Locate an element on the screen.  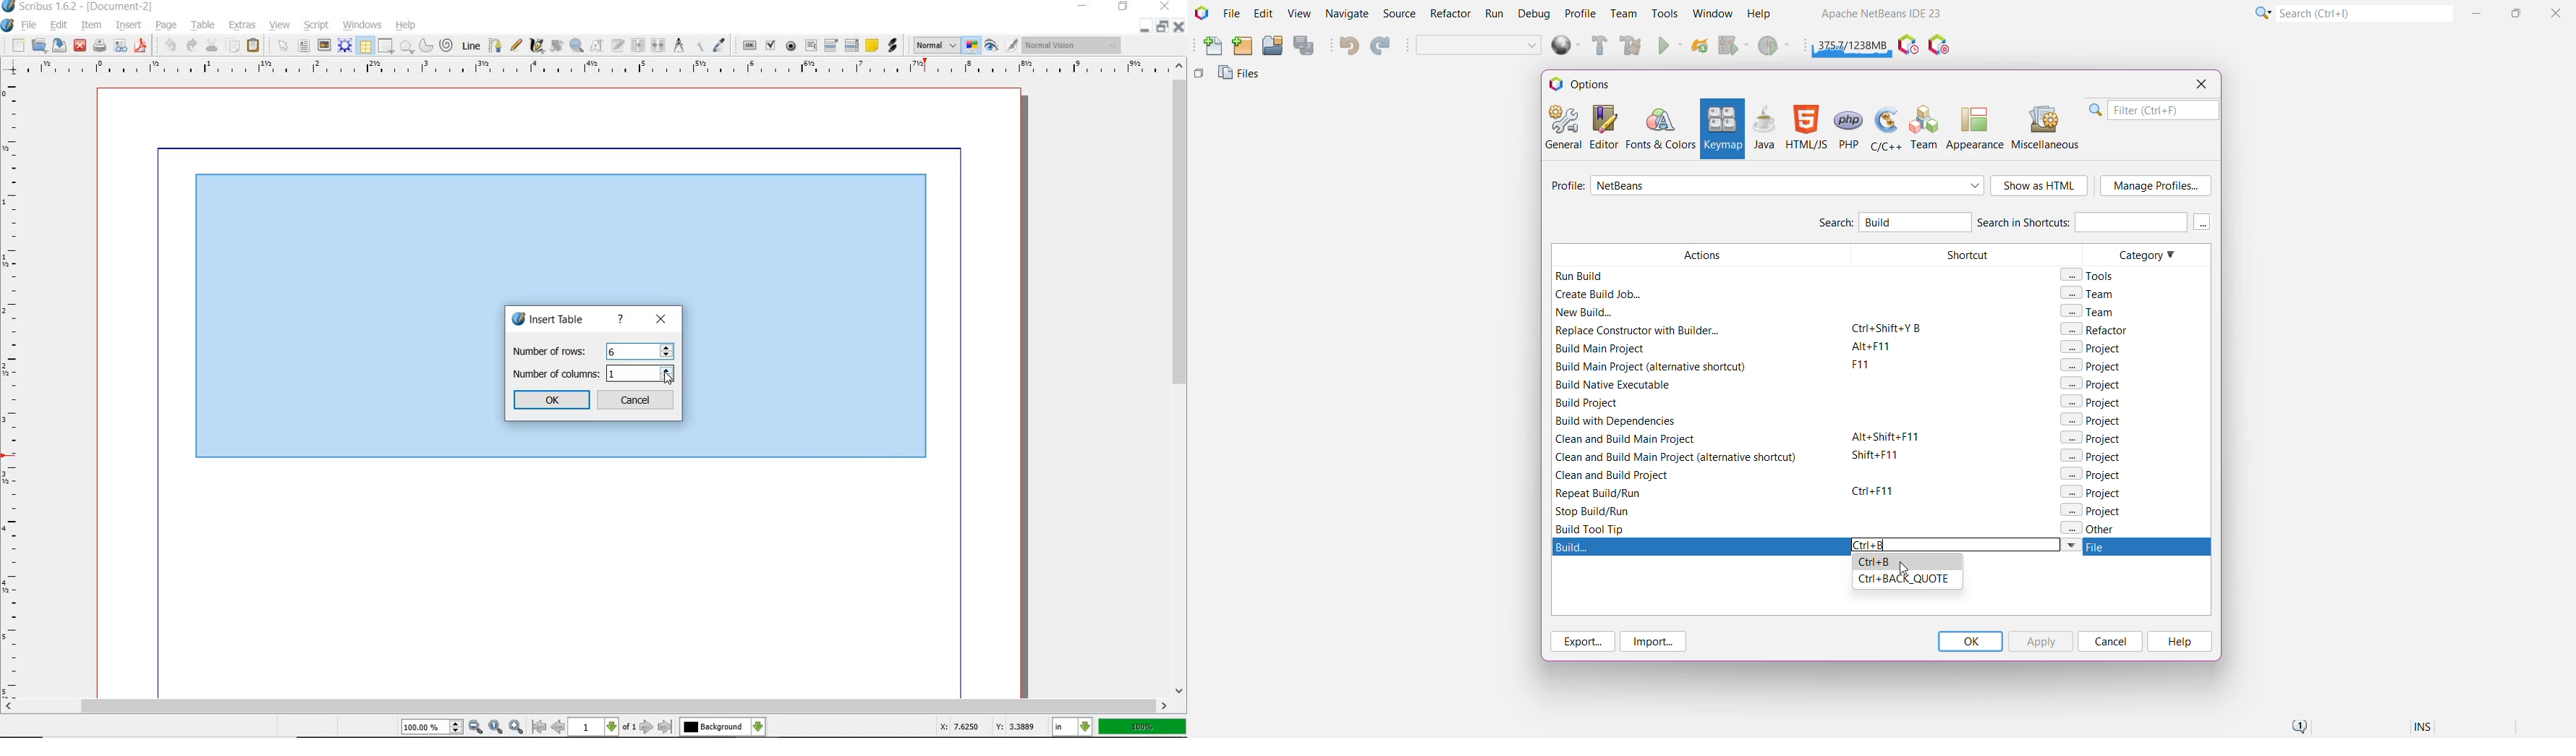
insert table is located at coordinates (547, 319).